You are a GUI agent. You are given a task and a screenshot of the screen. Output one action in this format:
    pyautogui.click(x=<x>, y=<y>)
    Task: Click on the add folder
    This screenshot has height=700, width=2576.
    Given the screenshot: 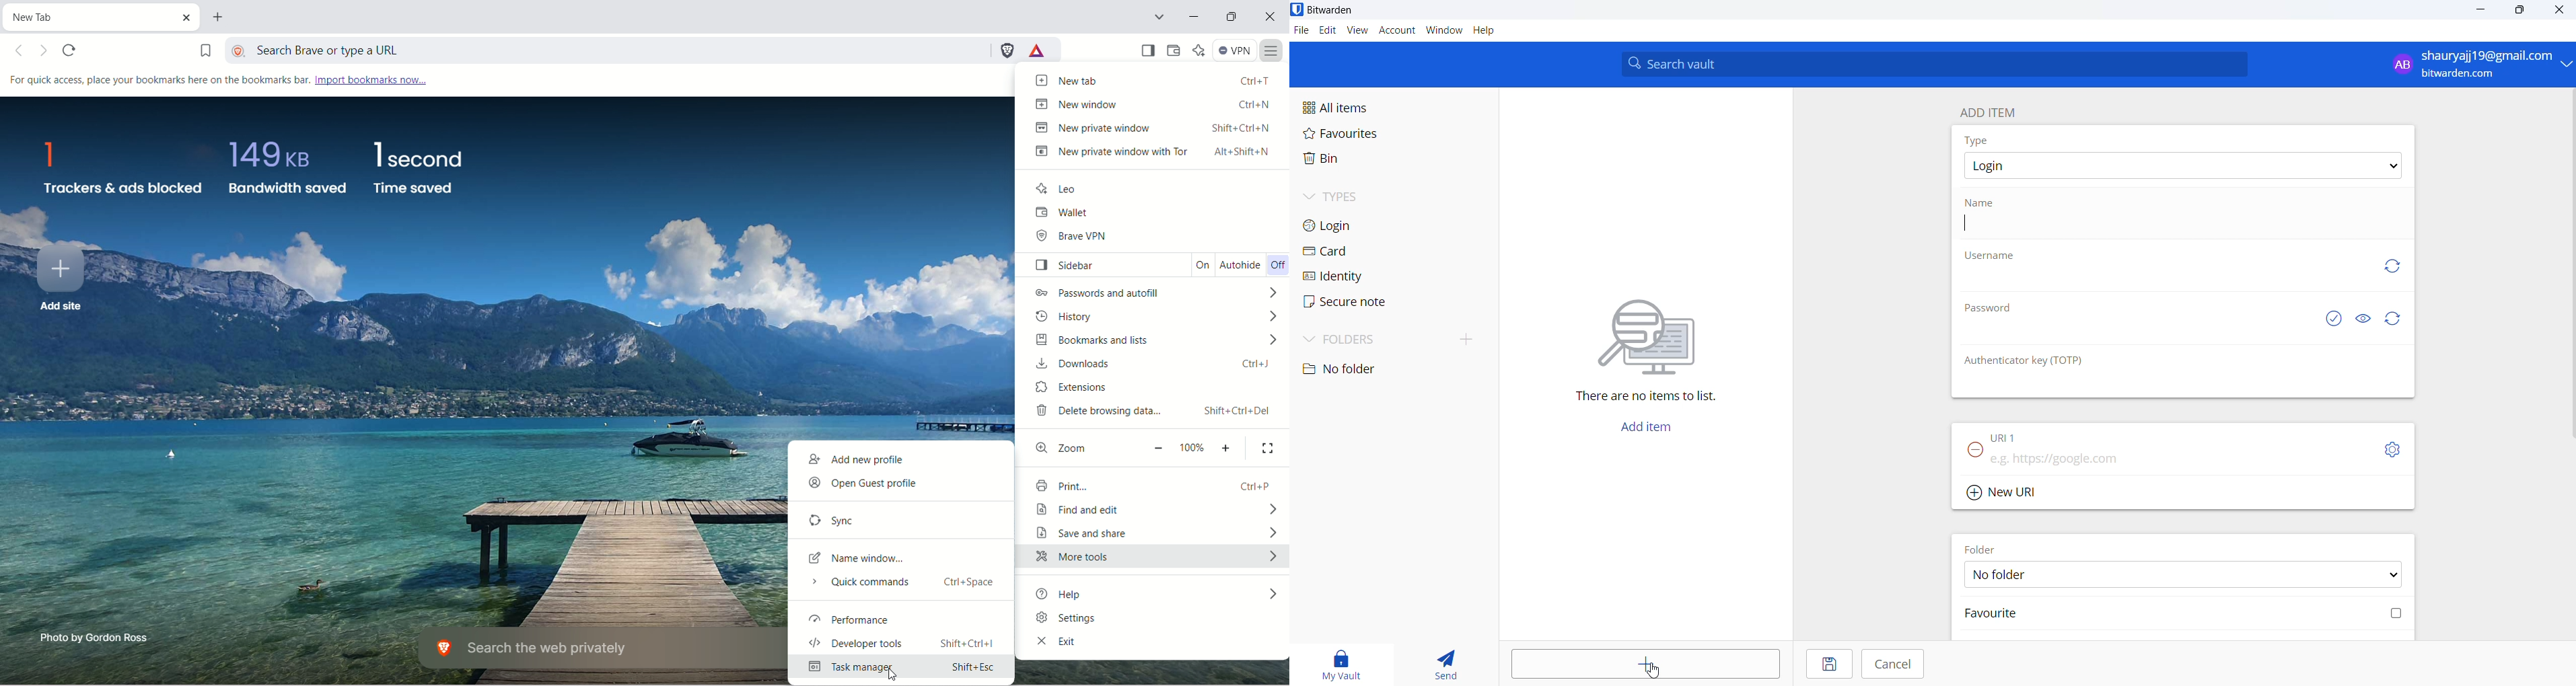 What is the action you would take?
    pyautogui.click(x=1460, y=338)
    